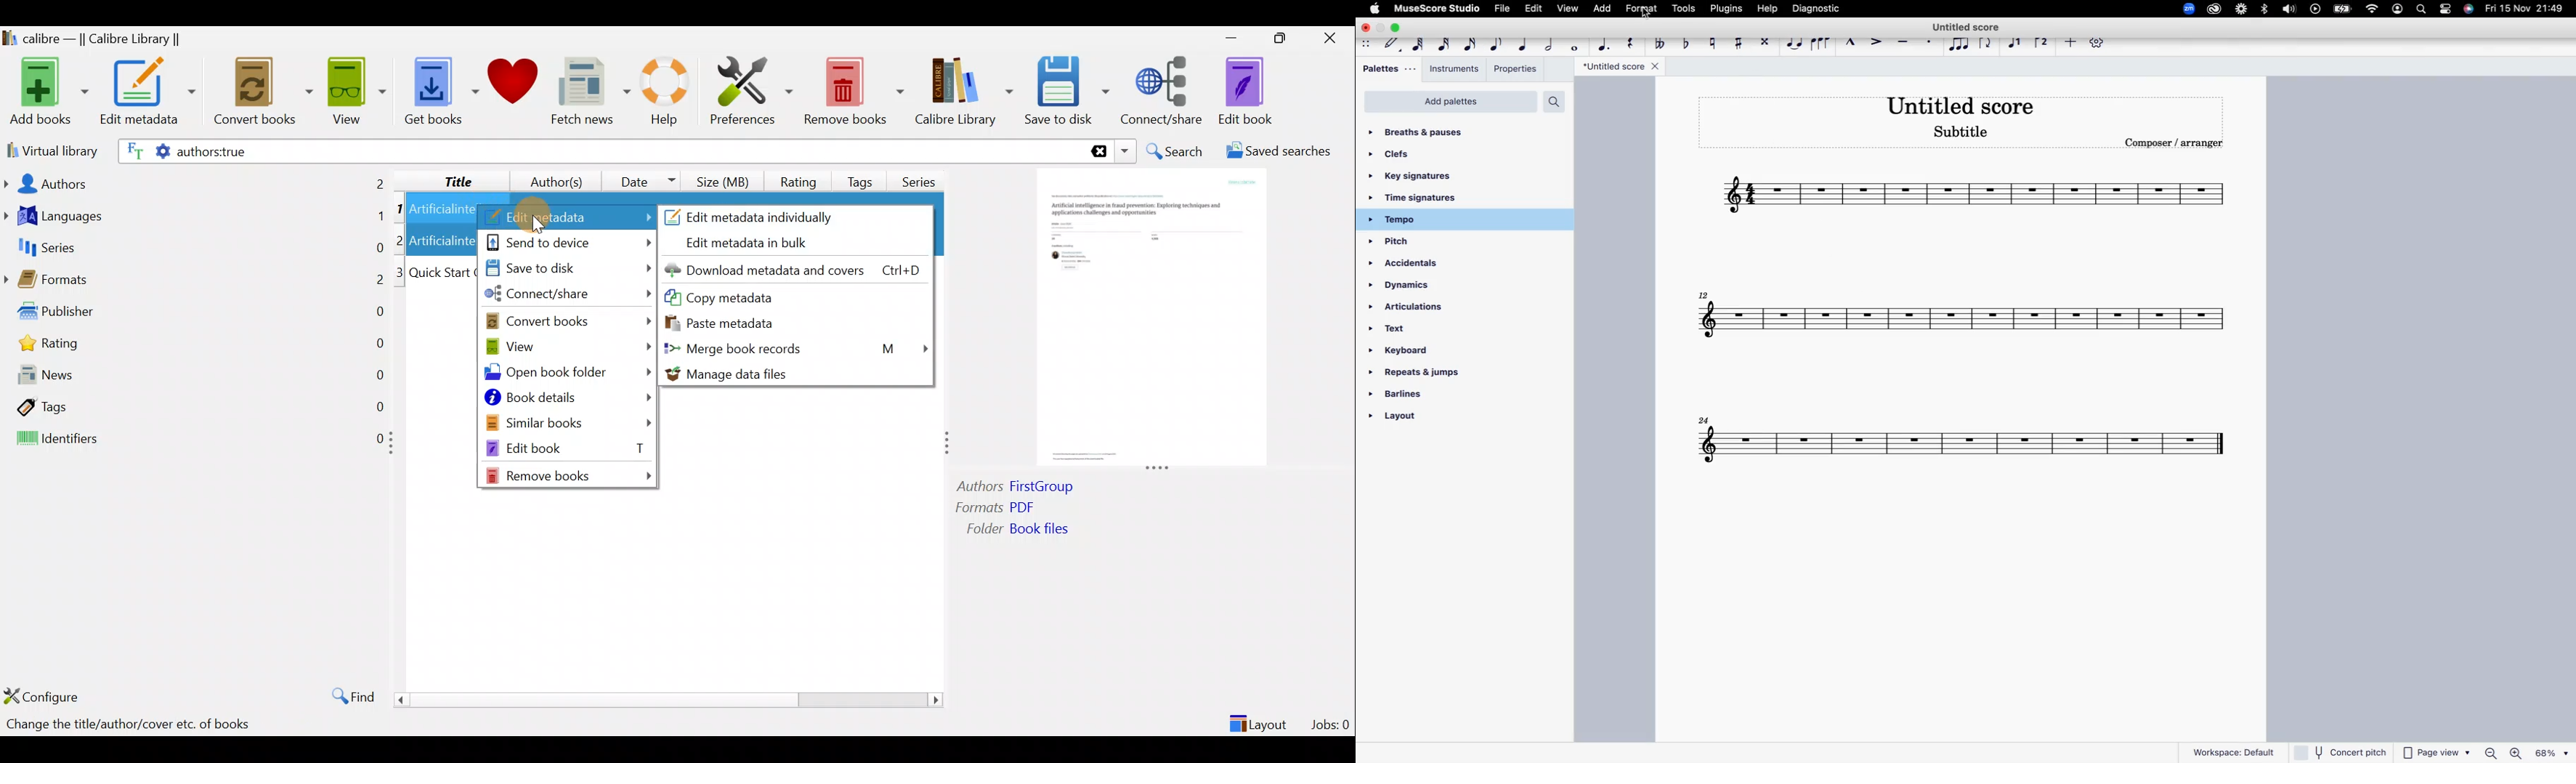 This screenshot has height=784, width=2576. Describe the element at coordinates (1243, 92) in the screenshot. I see `Edit book` at that location.